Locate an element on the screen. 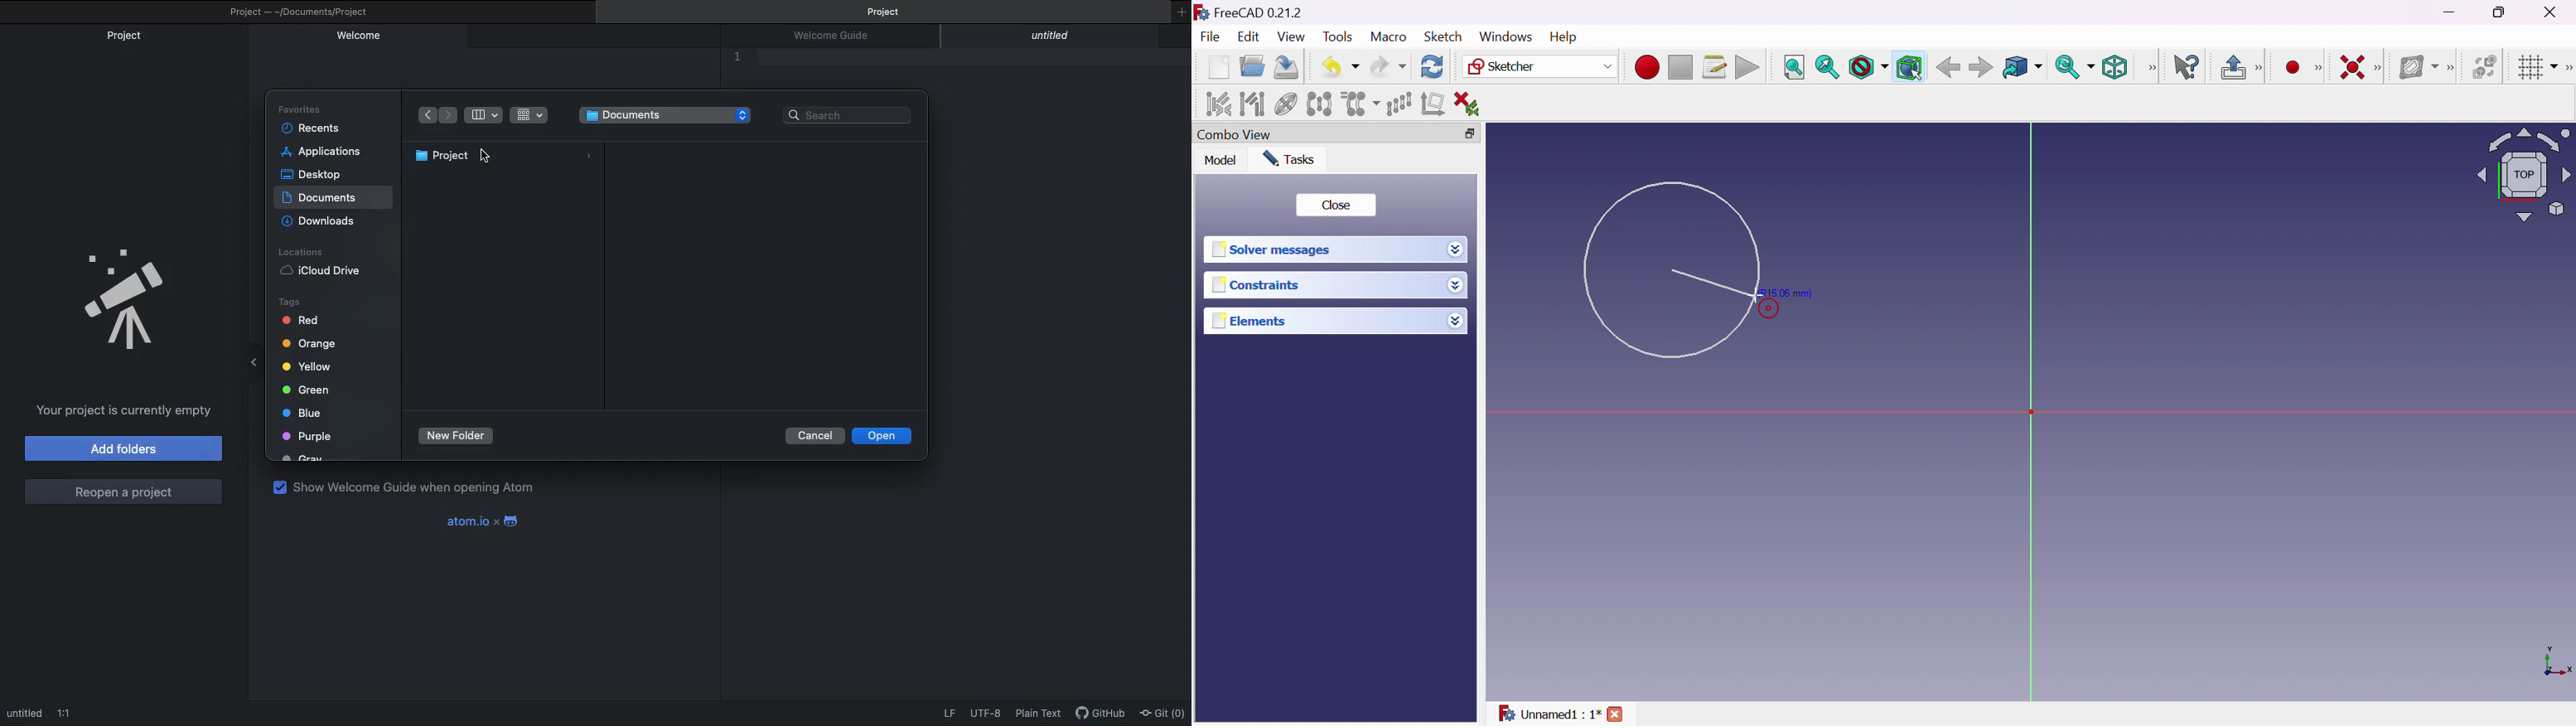 The width and height of the screenshot is (2576, 728). 1:! is located at coordinates (67, 714).